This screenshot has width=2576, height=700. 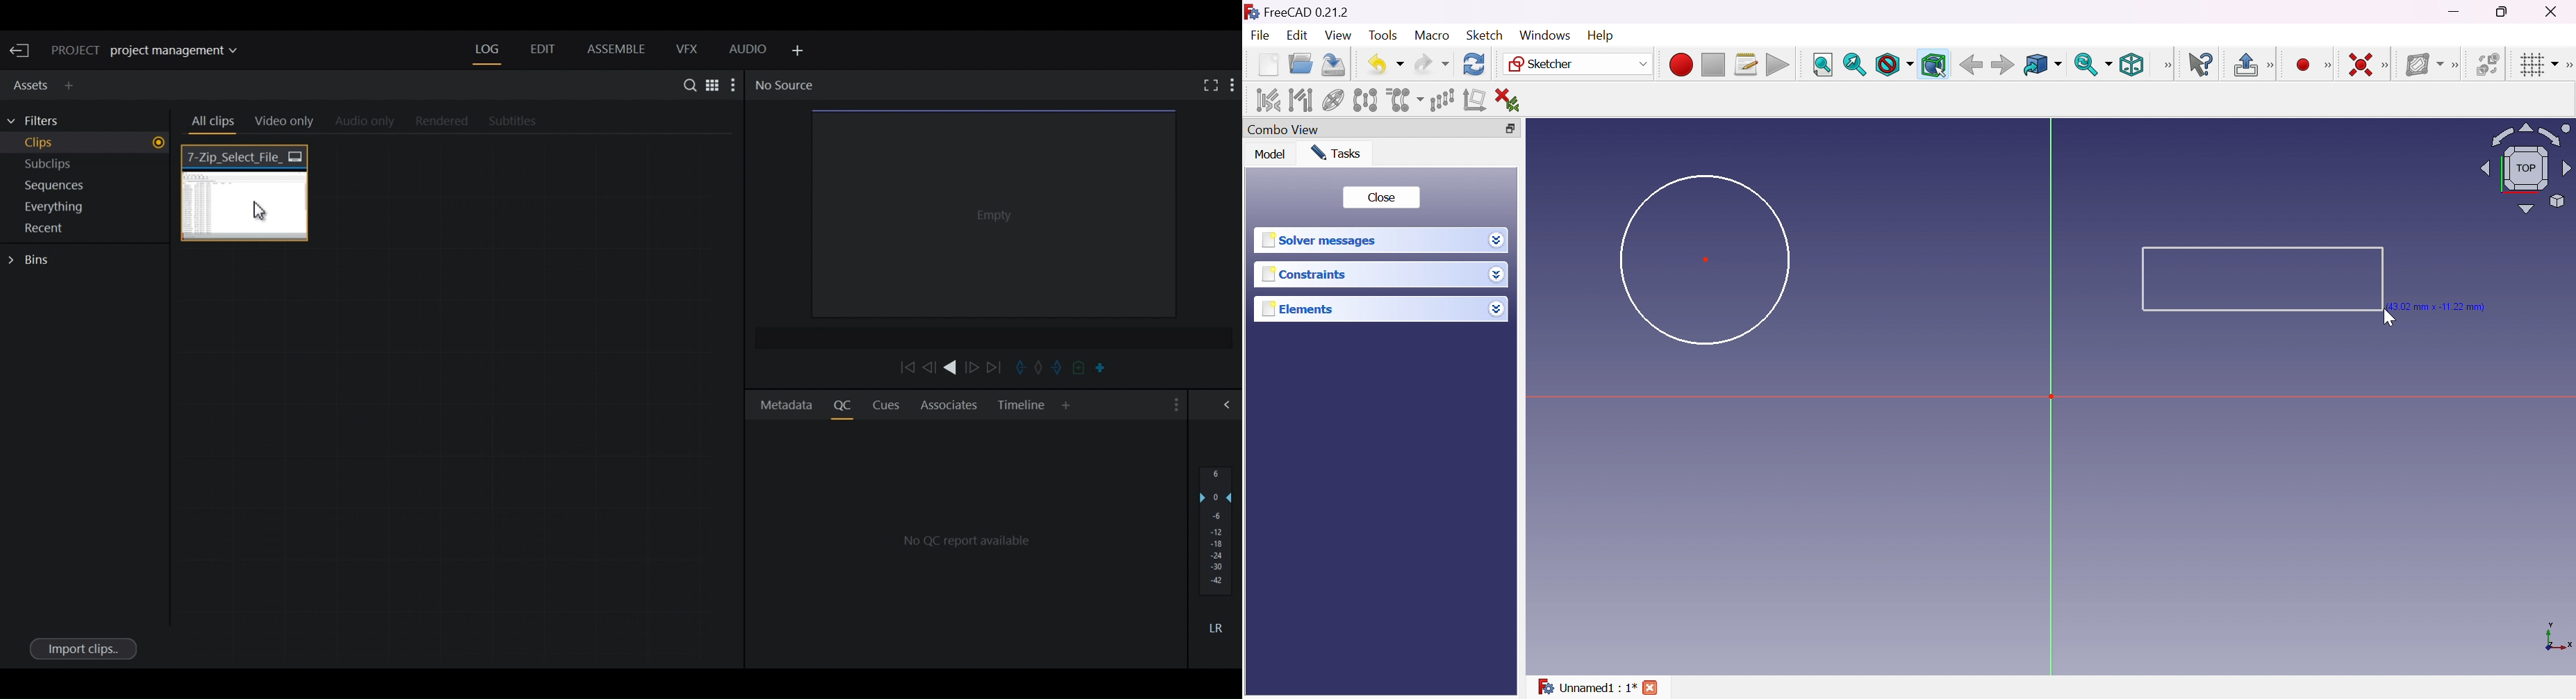 I want to click on Macros, so click(x=1747, y=65).